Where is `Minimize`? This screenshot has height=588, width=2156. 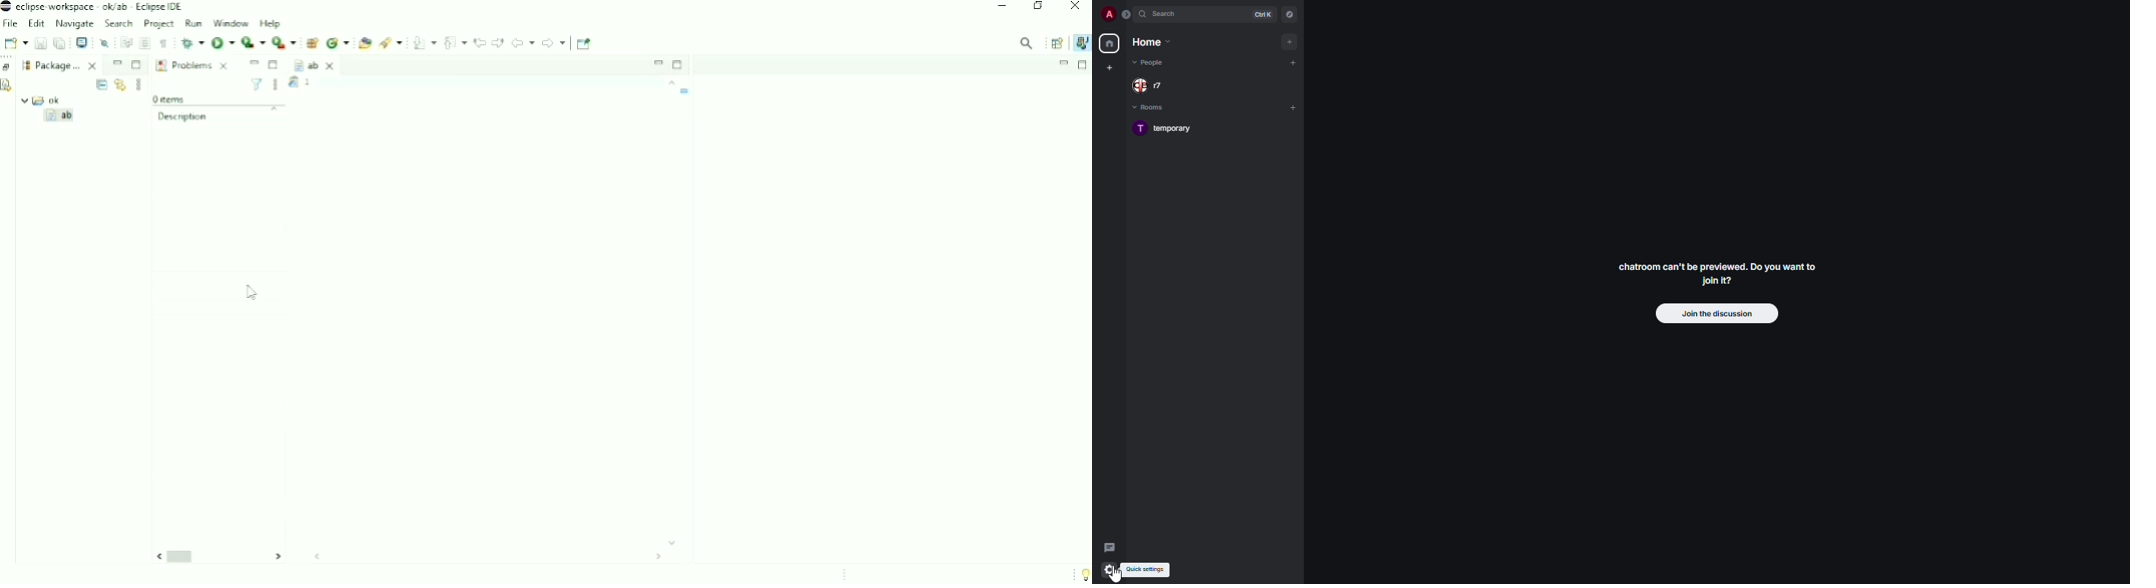 Minimize is located at coordinates (657, 62).